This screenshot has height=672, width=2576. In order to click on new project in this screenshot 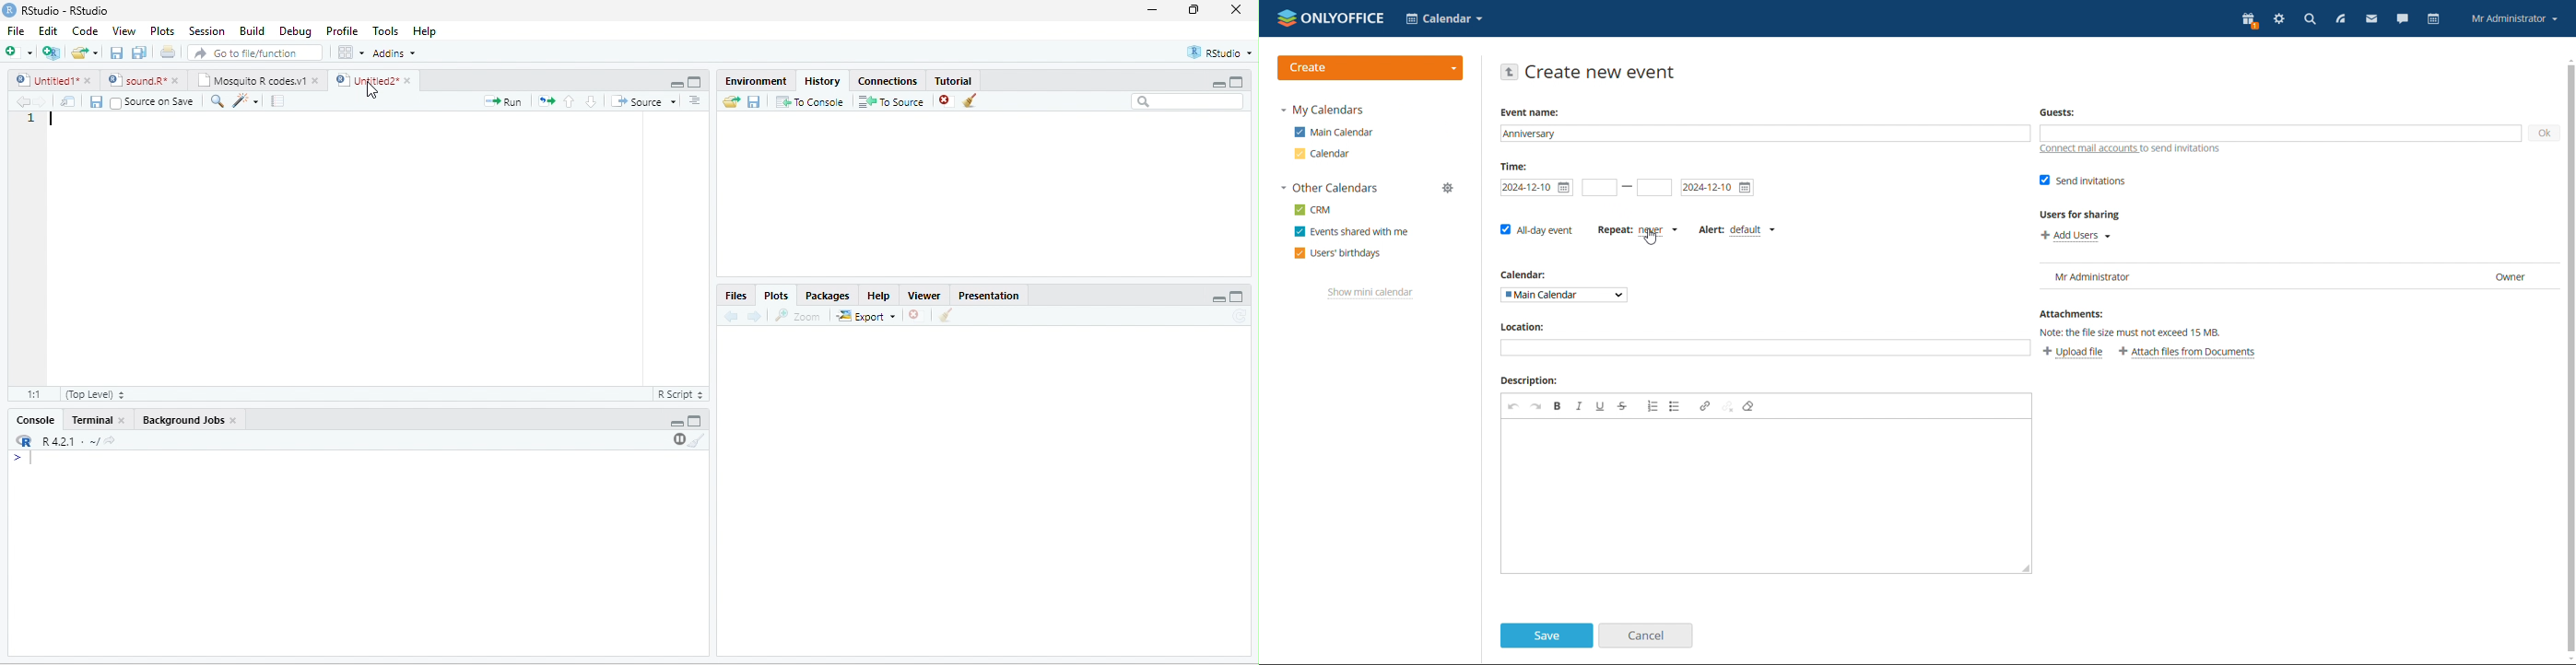, I will do `click(52, 53)`.